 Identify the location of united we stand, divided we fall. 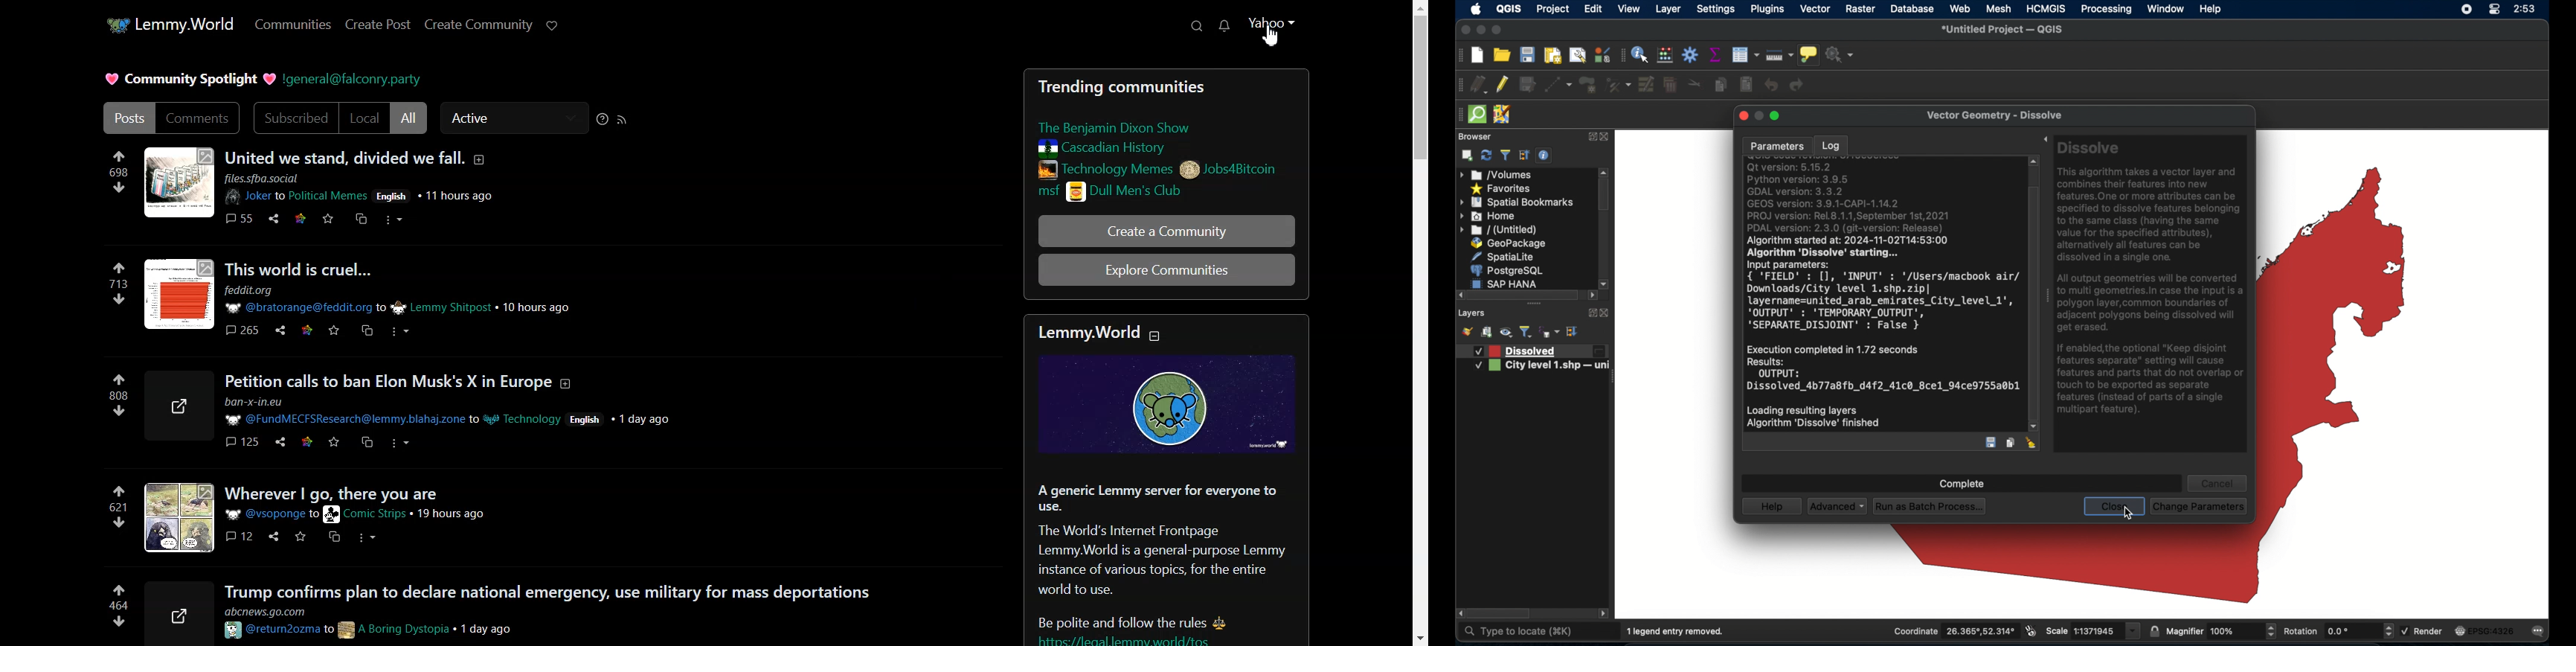
(341, 157).